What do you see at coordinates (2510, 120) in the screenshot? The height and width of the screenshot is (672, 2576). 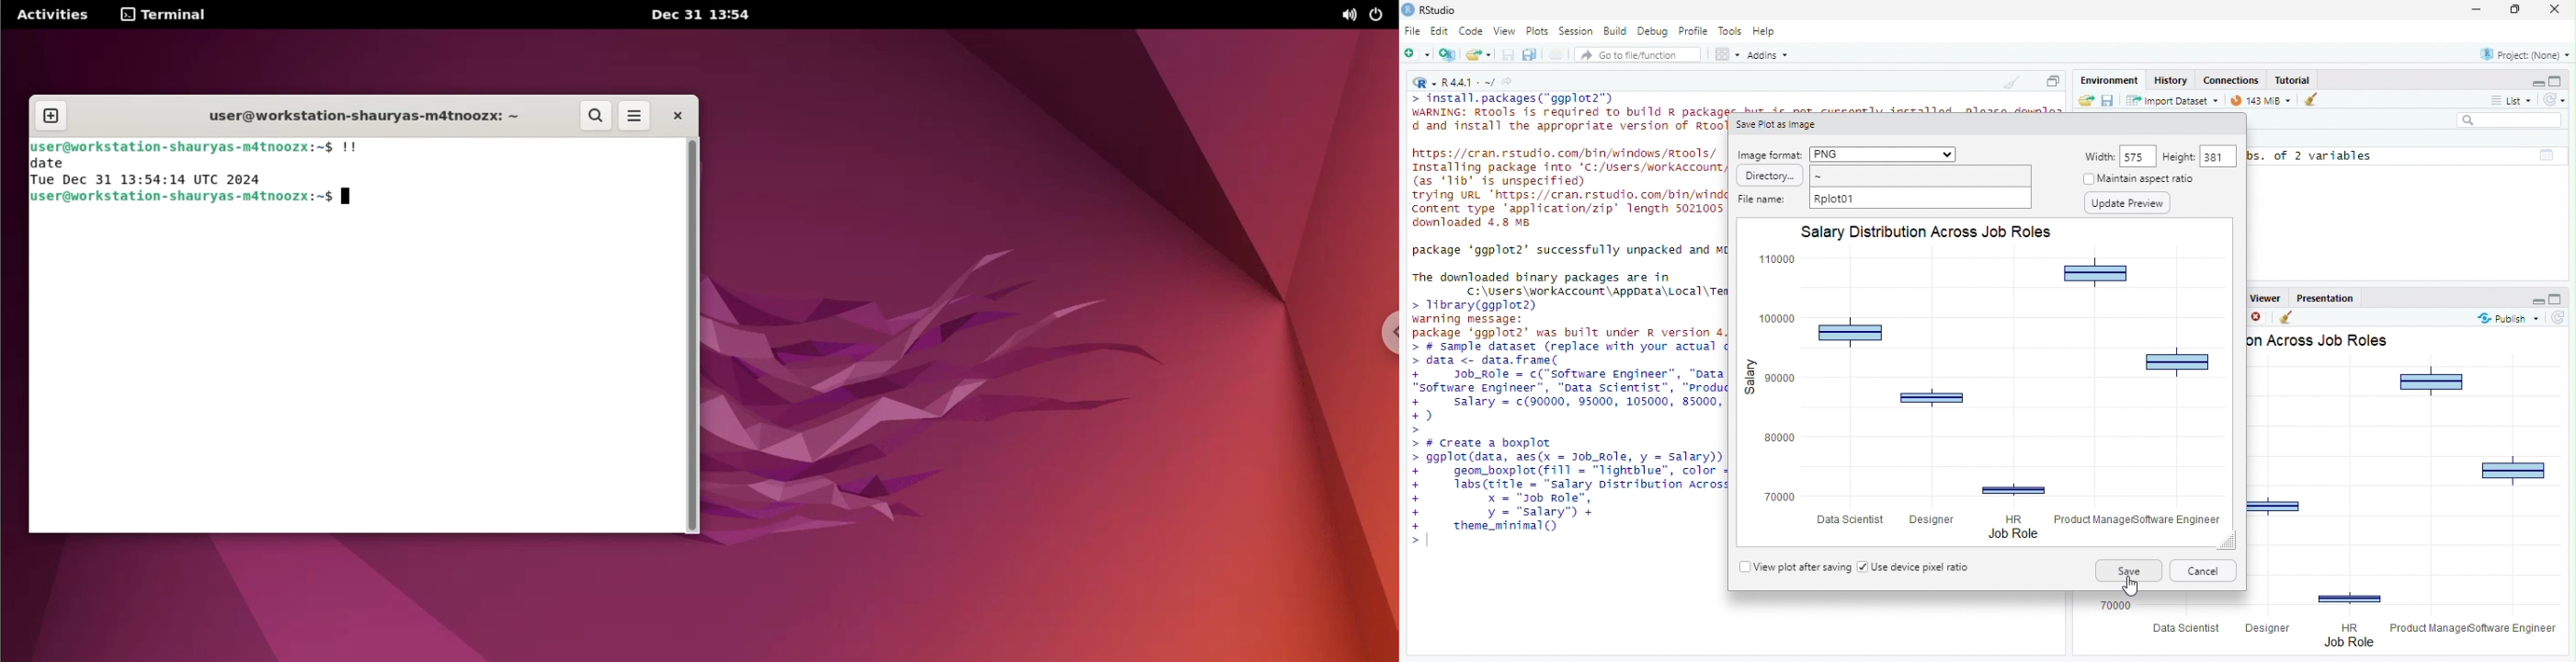 I see `Search` at bounding box center [2510, 120].